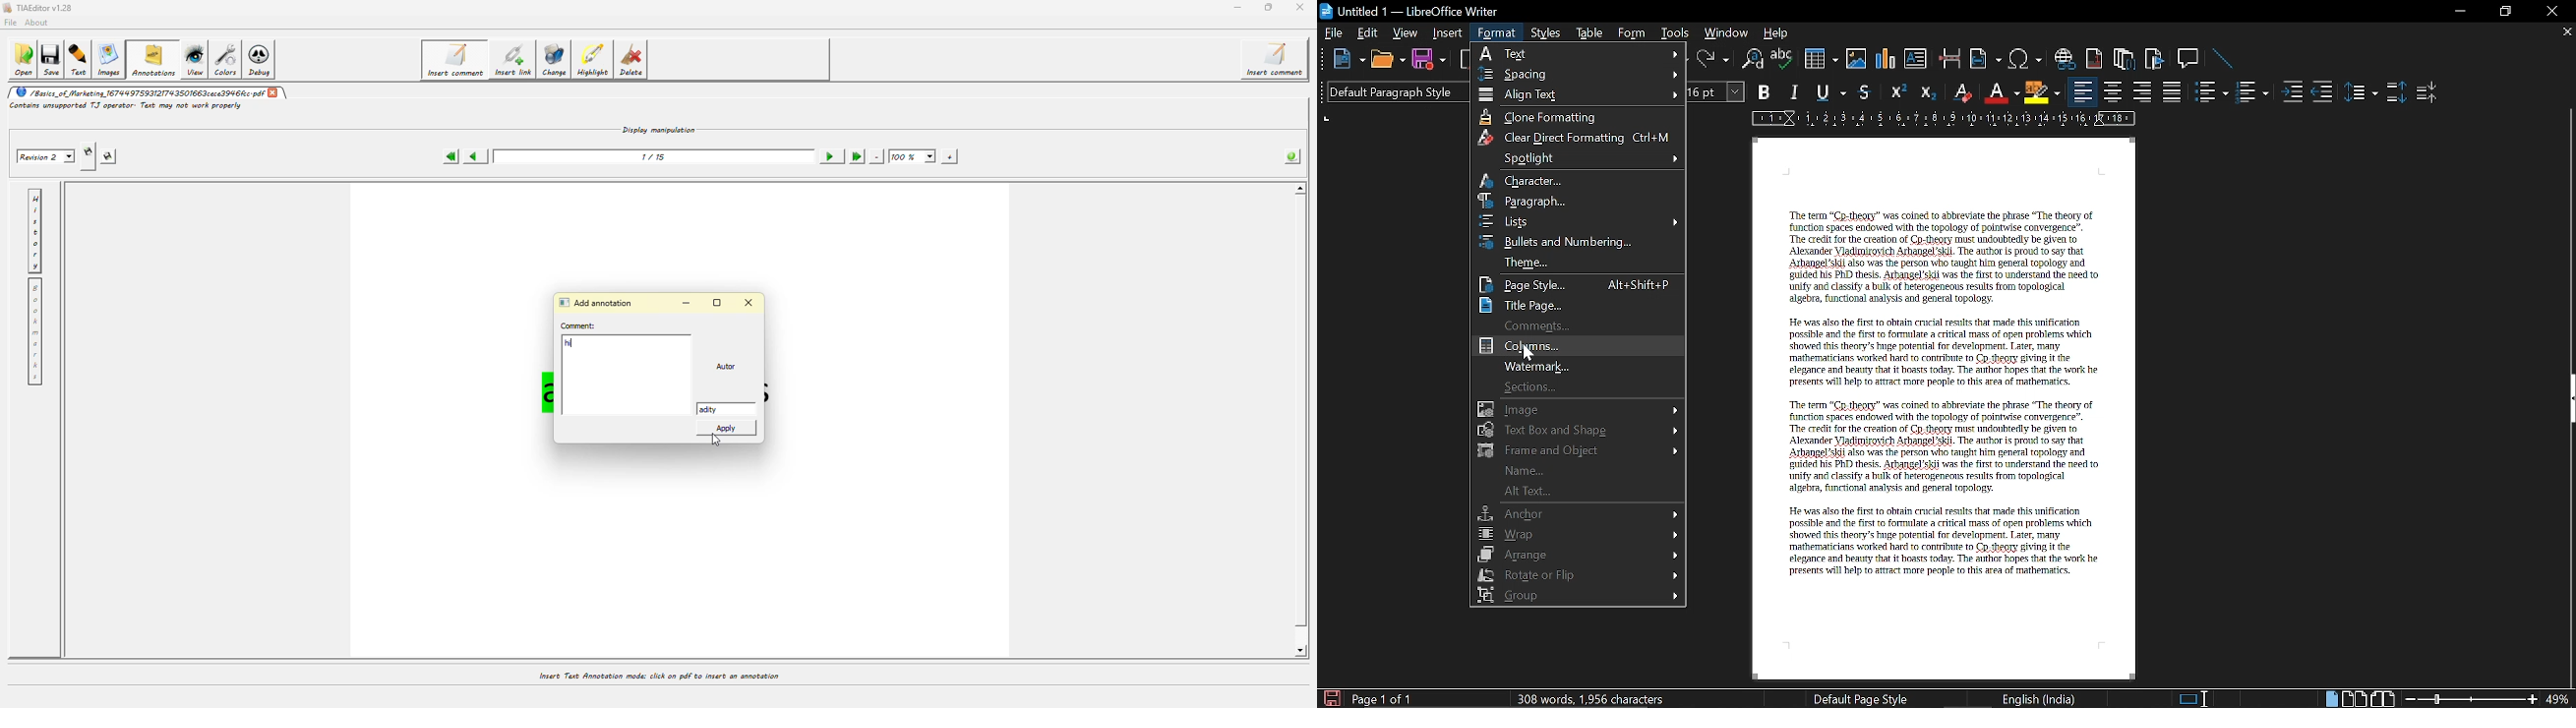 The image size is (2576, 728). I want to click on Form, so click(1634, 30).